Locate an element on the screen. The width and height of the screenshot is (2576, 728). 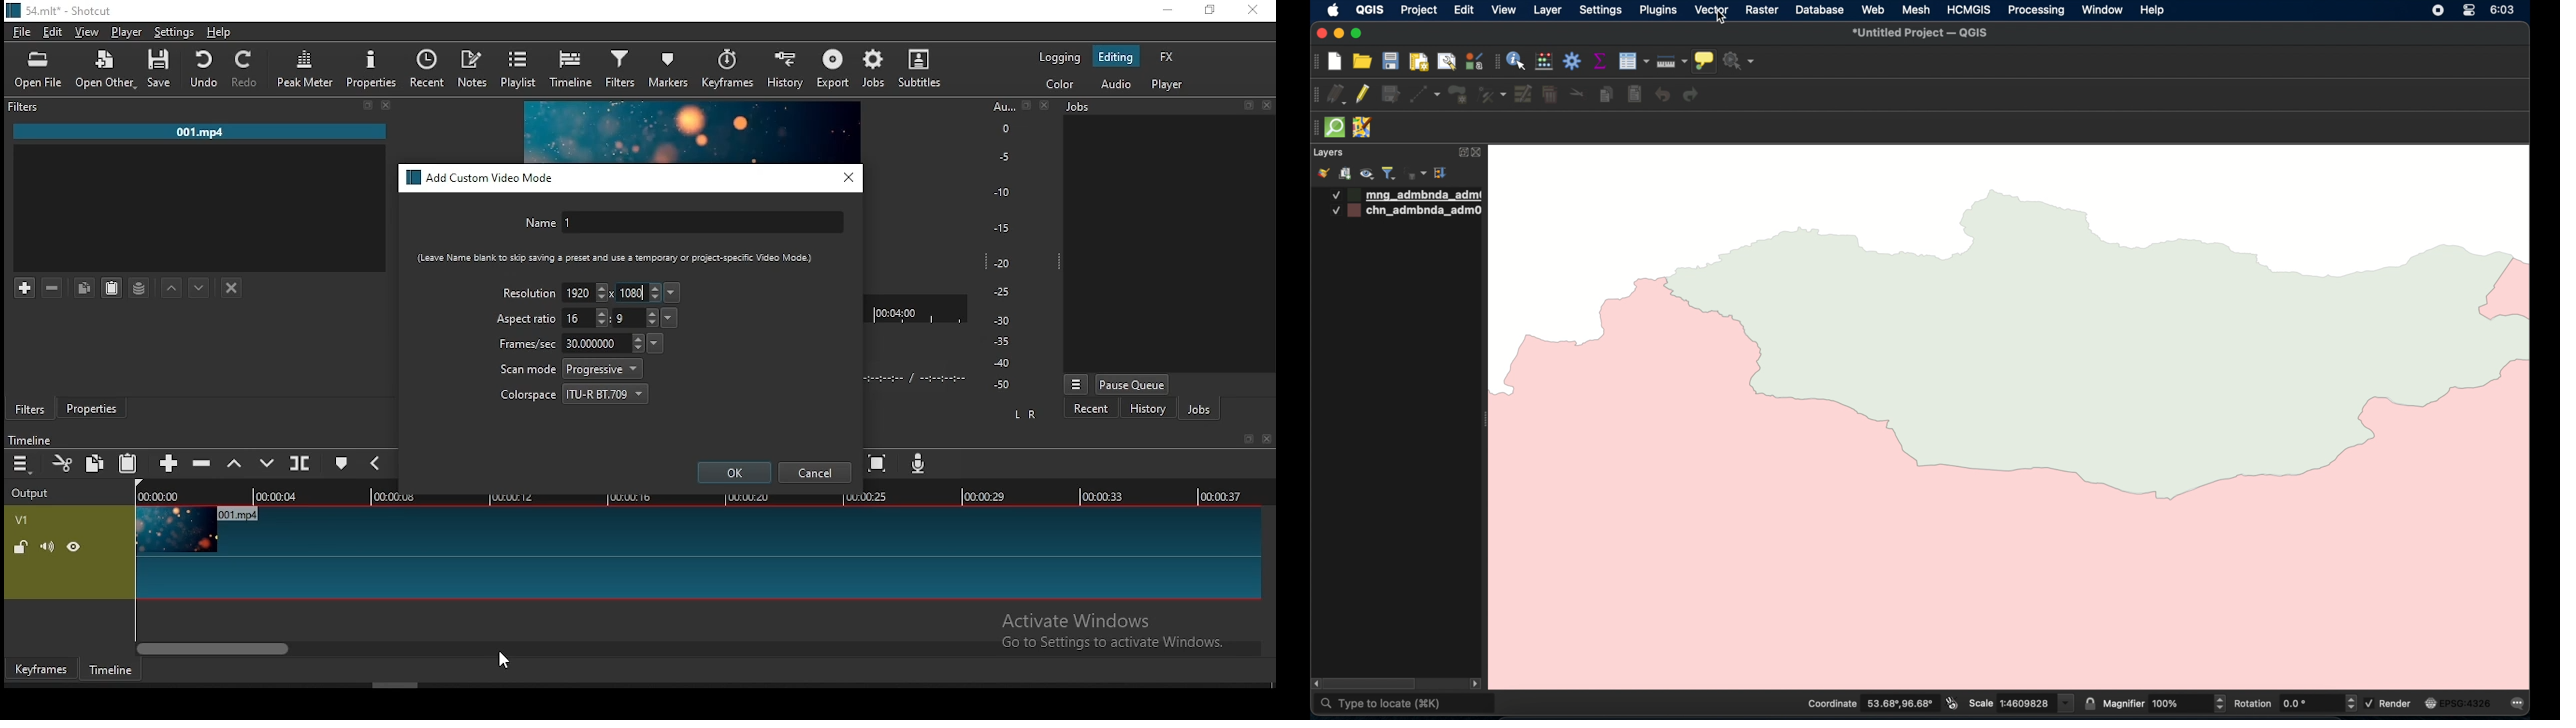
-15 is located at coordinates (1003, 228).